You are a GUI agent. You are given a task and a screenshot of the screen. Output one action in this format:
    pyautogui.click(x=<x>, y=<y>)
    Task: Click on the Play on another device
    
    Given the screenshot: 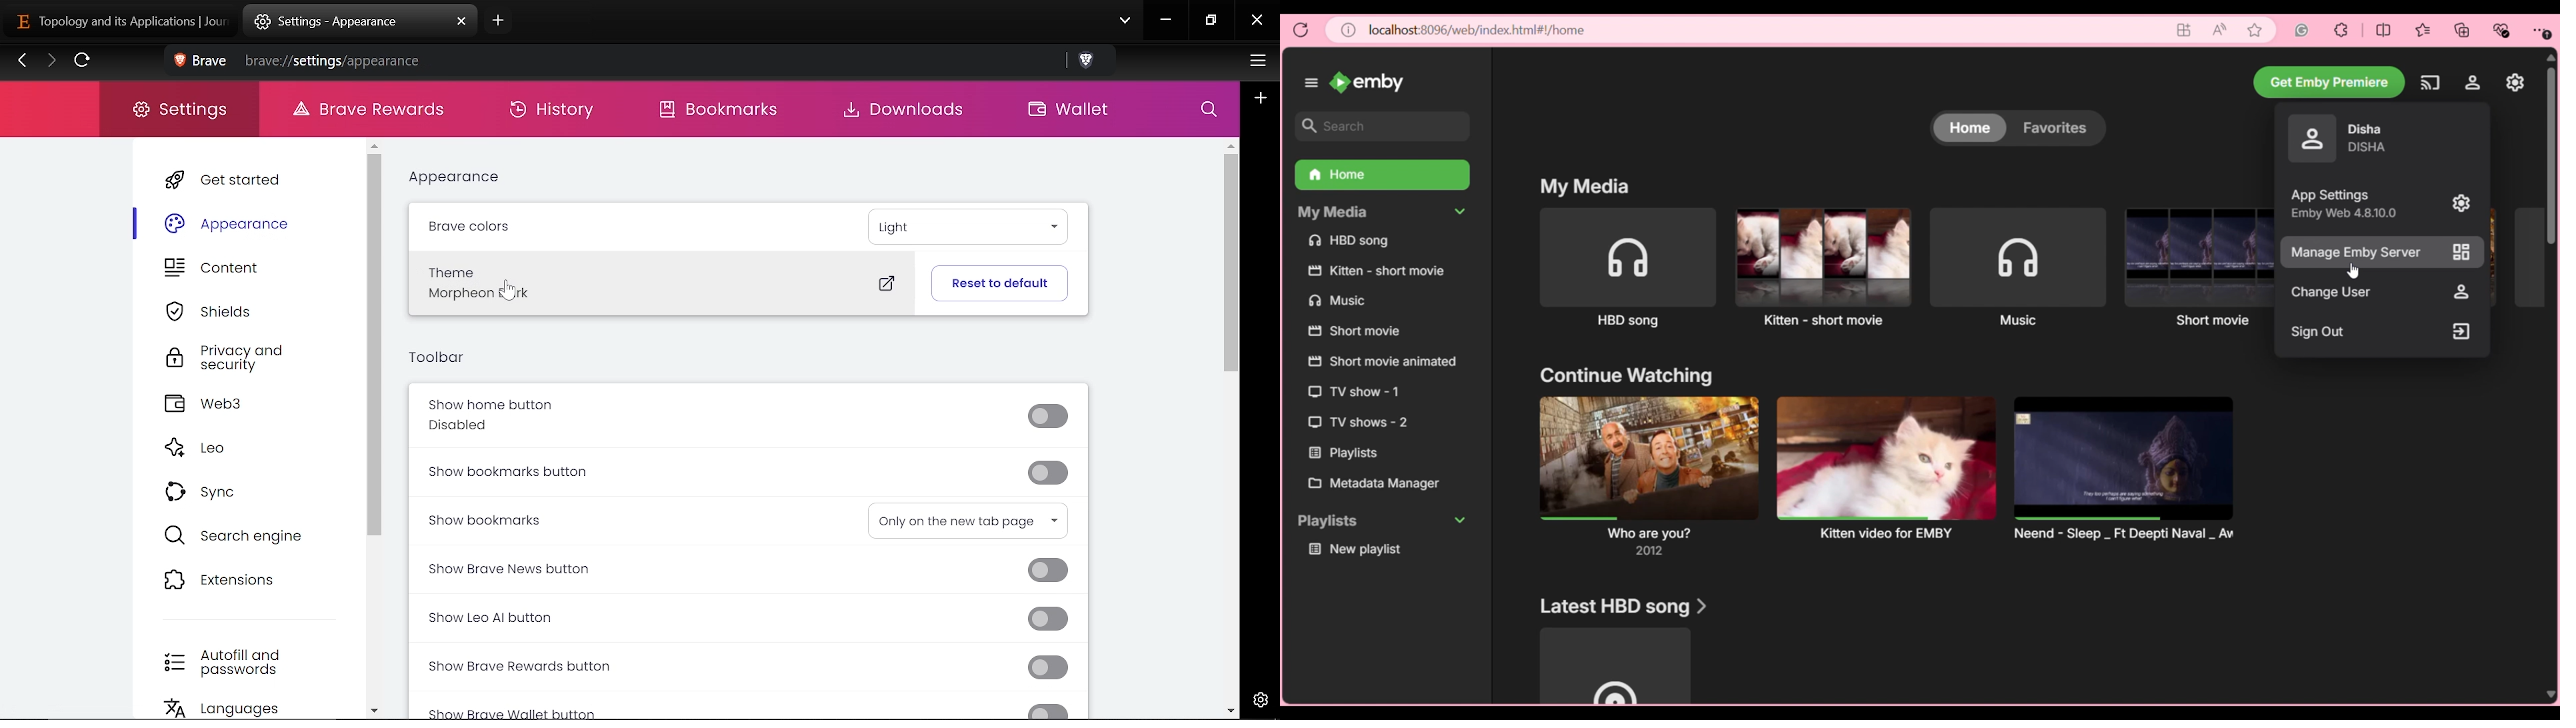 What is the action you would take?
    pyautogui.click(x=2430, y=83)
    